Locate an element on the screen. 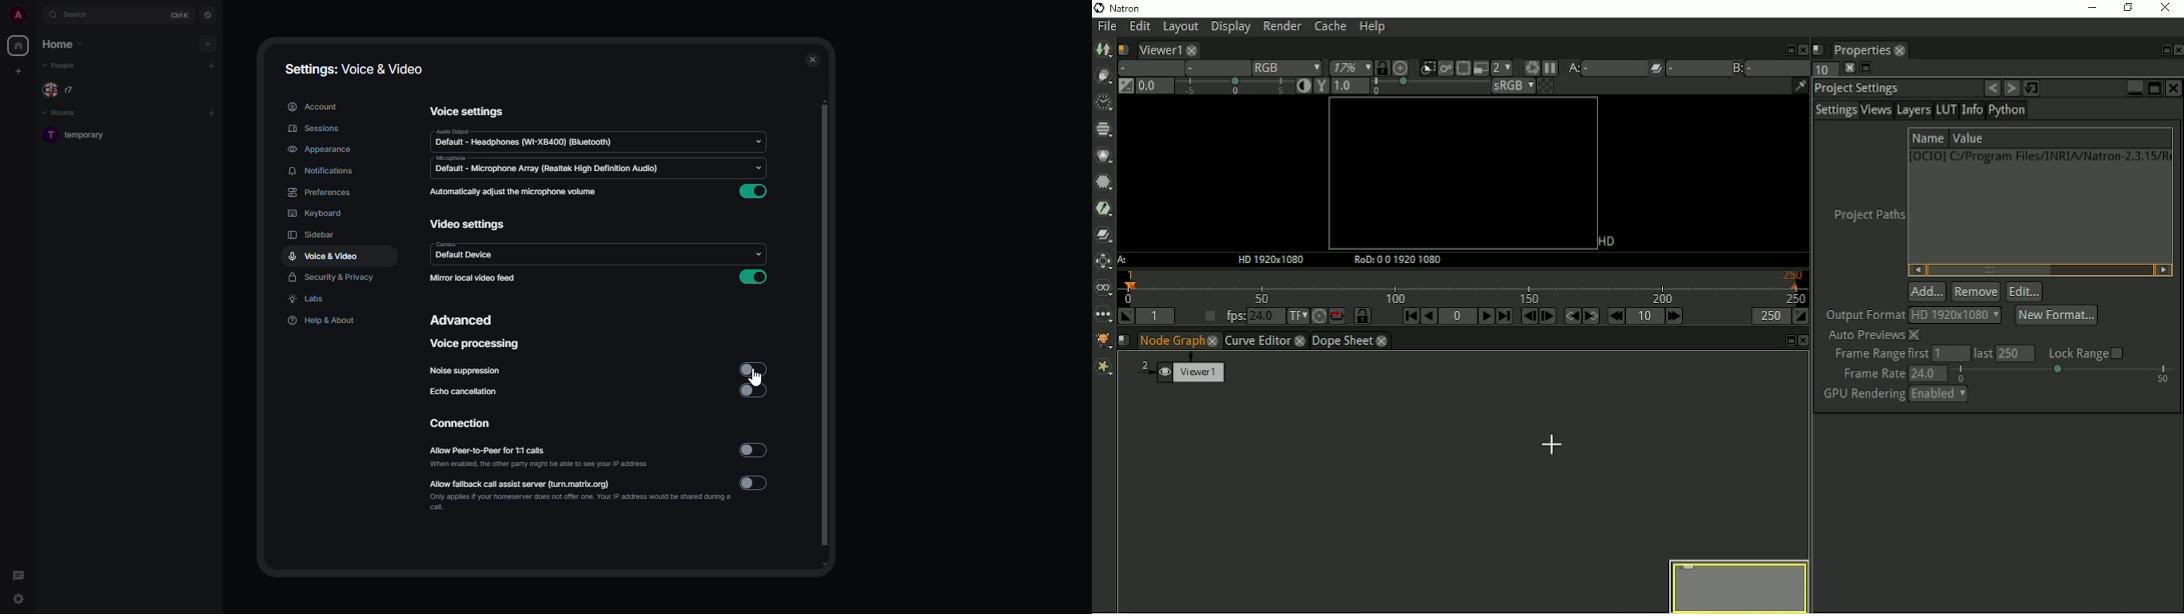 This screenshot has height=616, width=2184. Display is located at coordinates (1231, 28).